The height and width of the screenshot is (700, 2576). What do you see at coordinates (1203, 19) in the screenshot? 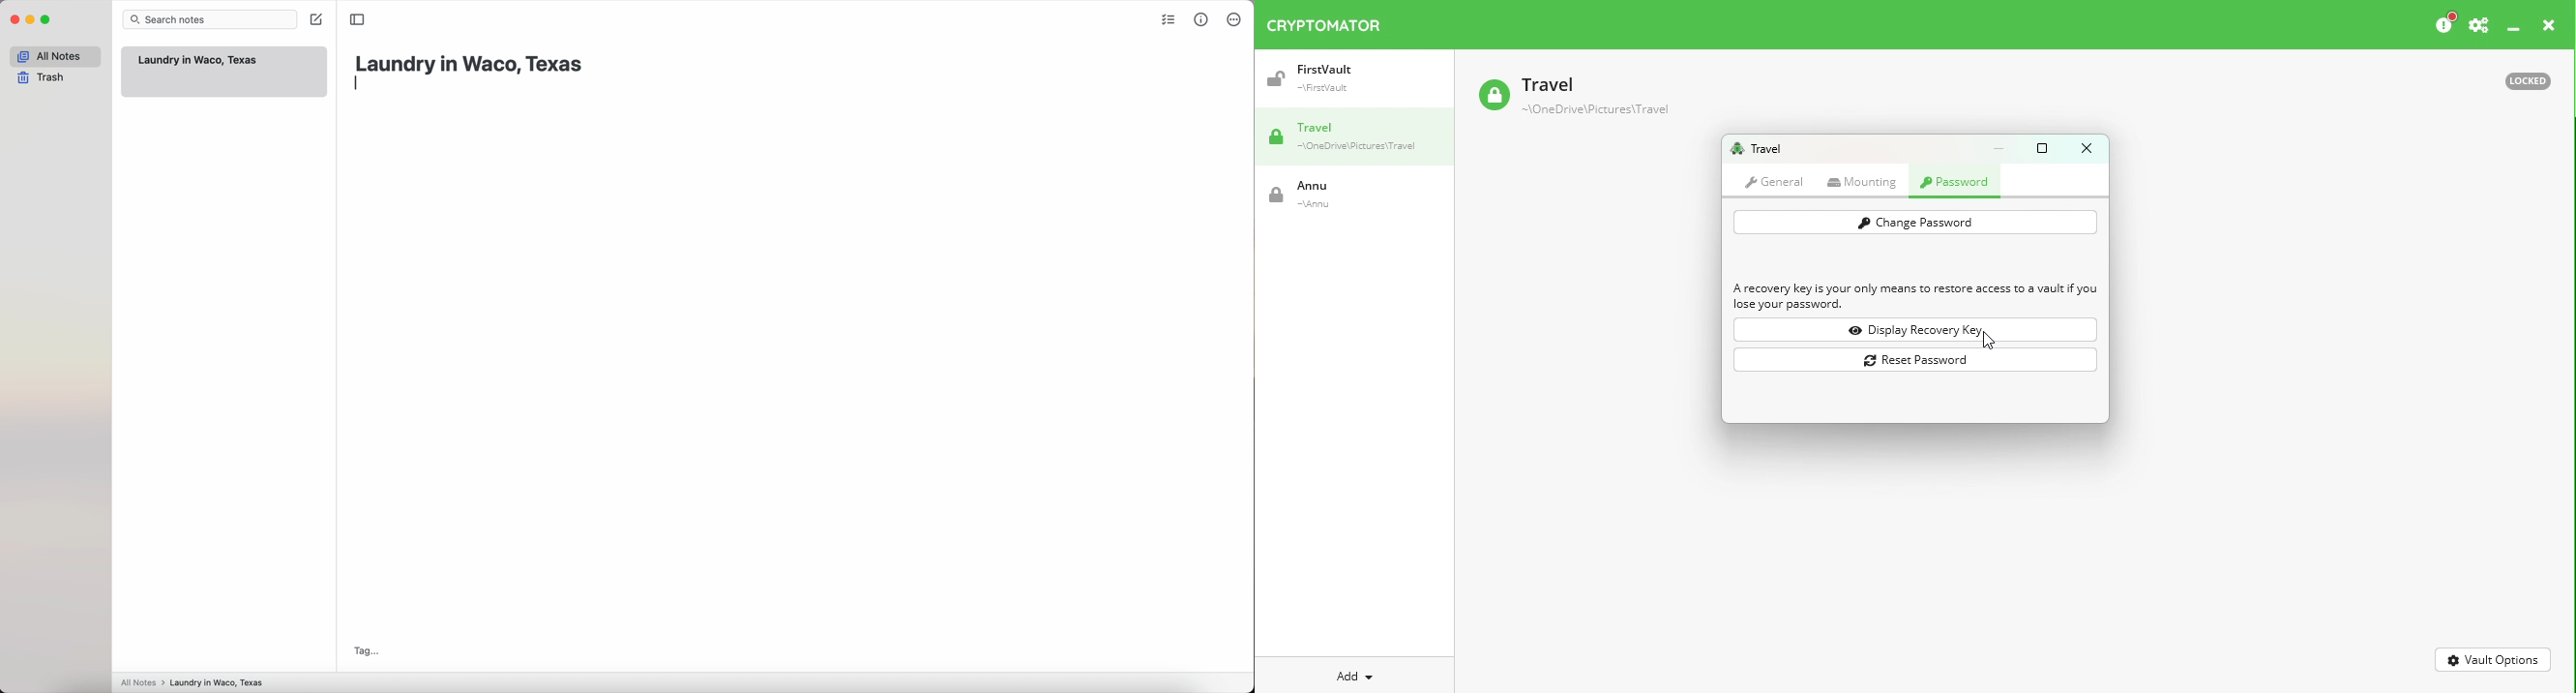
I see `metrics` at bounding box center [1203, 19].